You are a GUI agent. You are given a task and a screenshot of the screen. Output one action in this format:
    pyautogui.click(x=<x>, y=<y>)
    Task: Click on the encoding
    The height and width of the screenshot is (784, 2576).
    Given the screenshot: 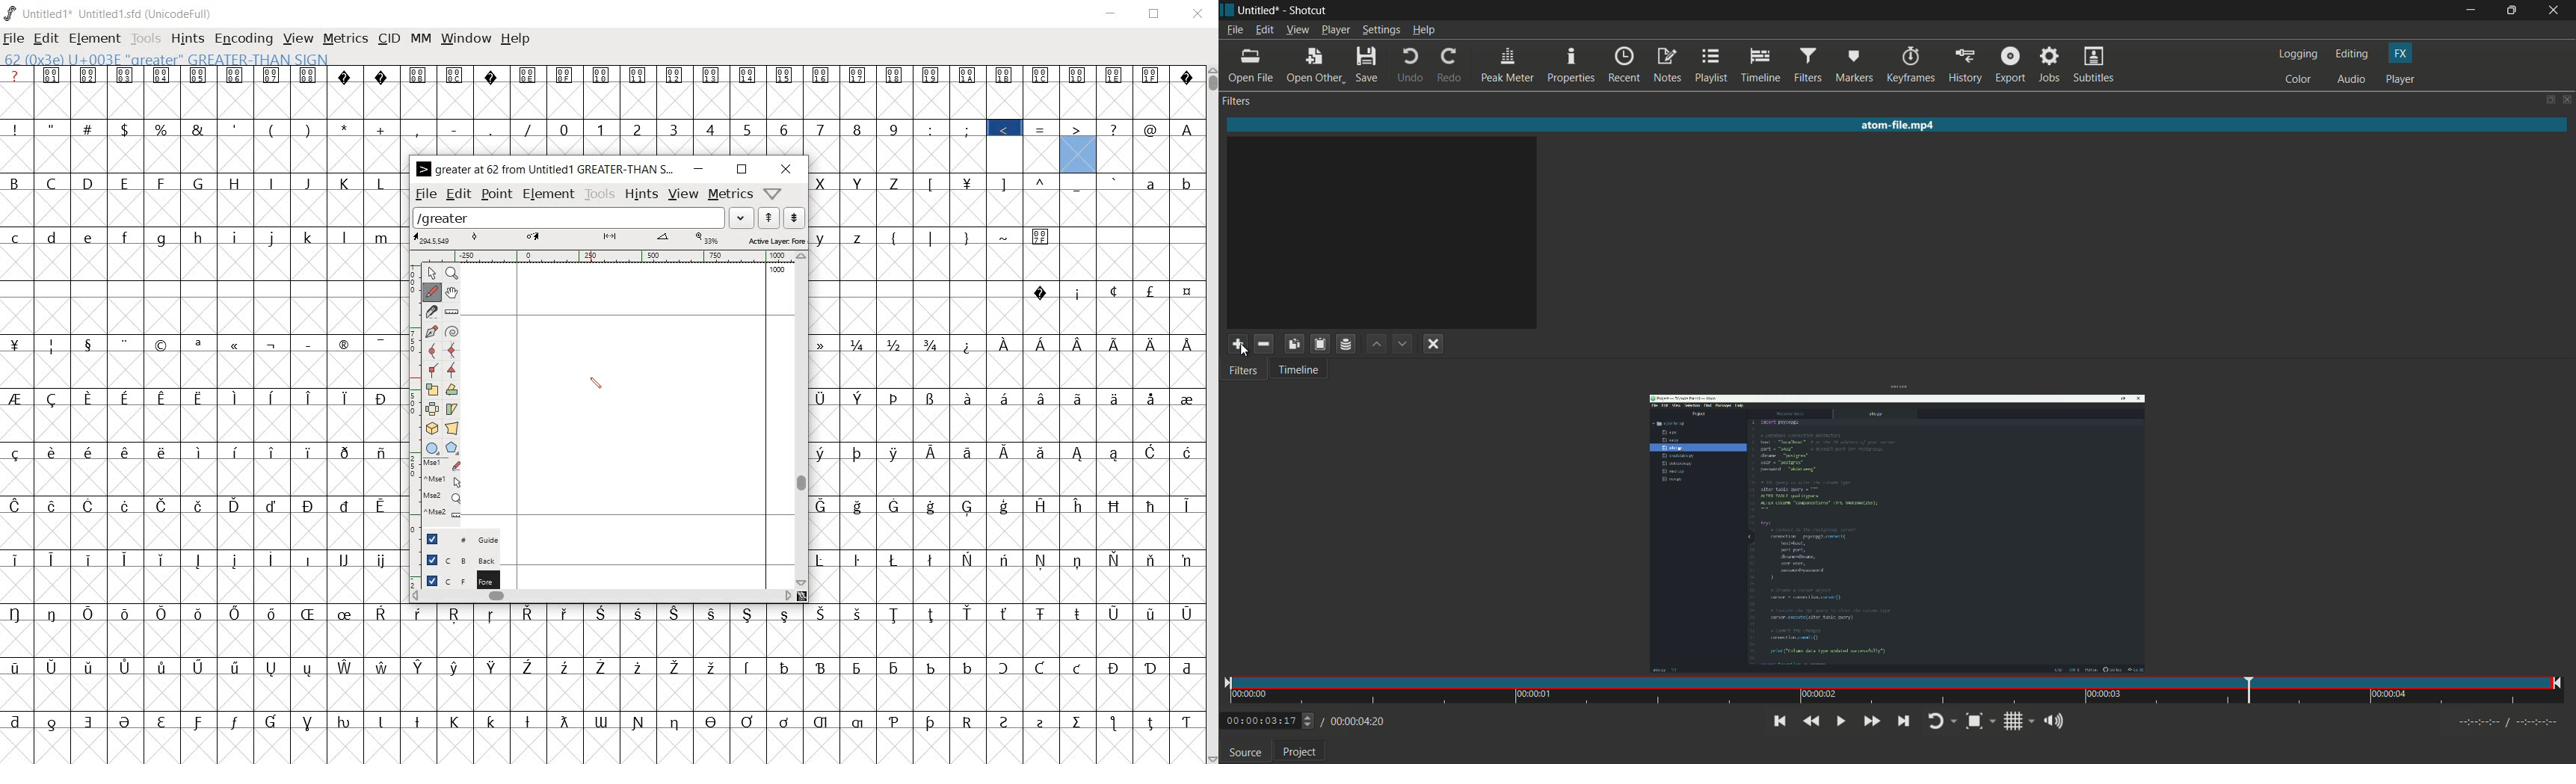 What is the action you would take?
    pyautogui.click(x=242, y=39)
    